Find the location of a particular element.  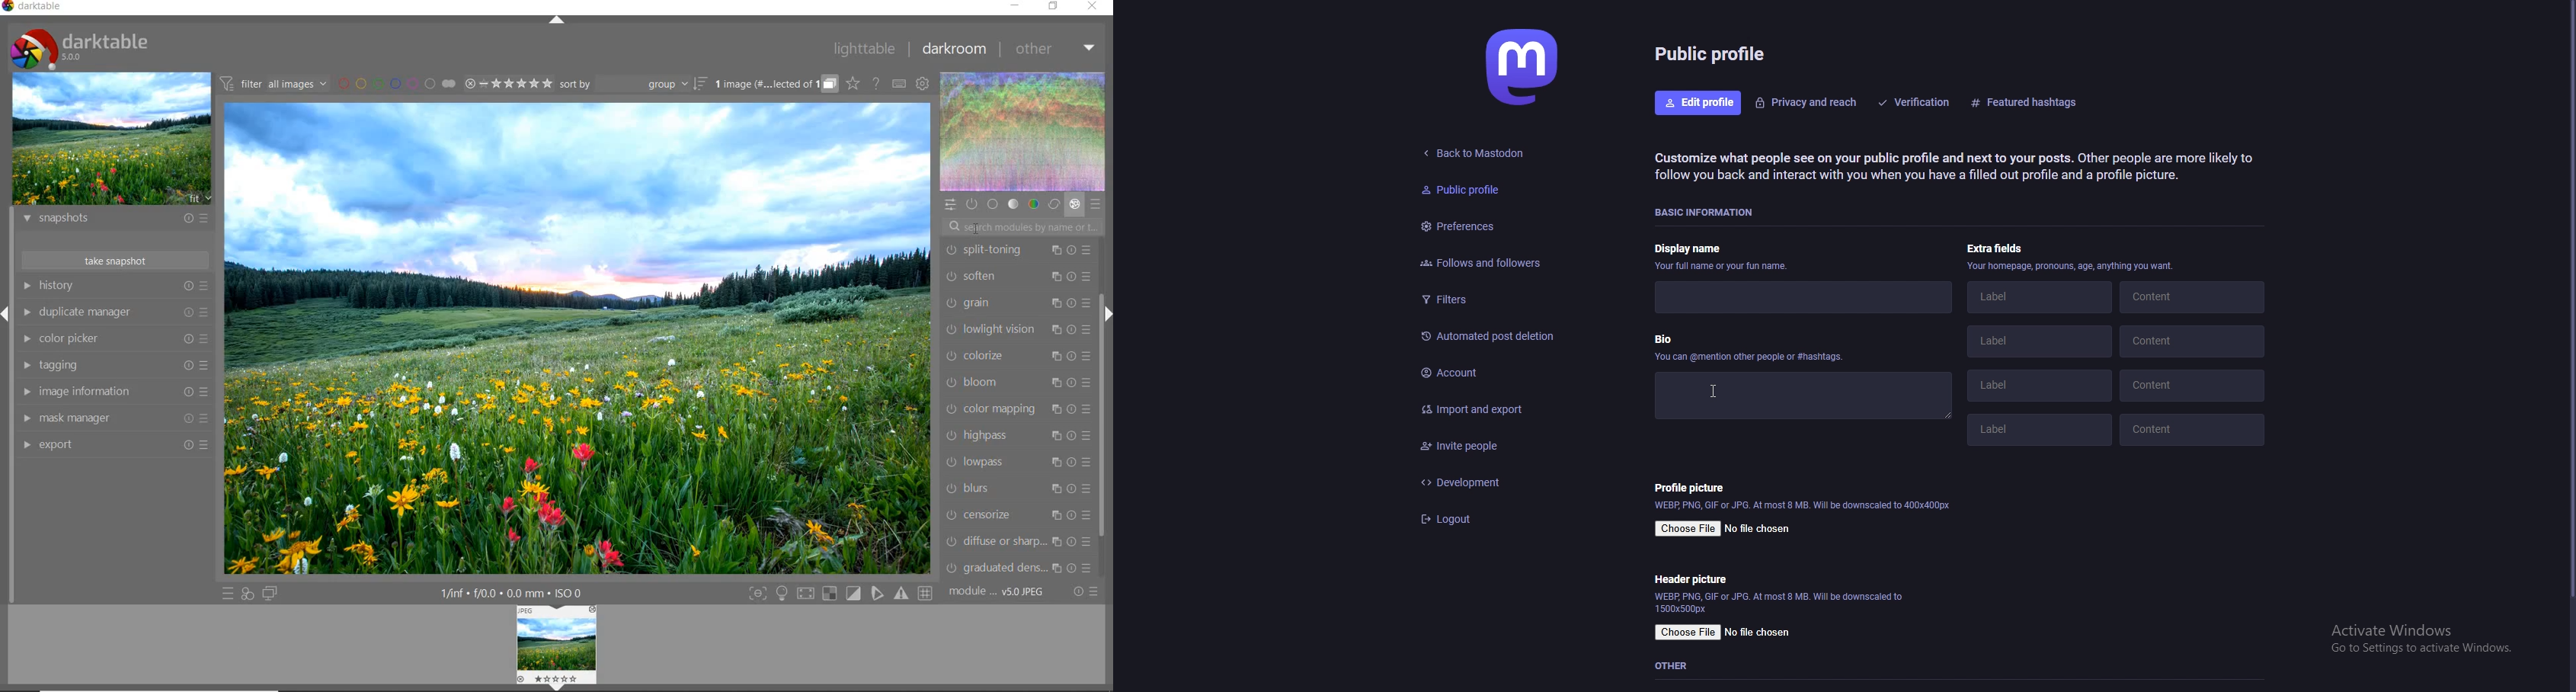

Ibeam cursor is located at coordinates (1707, 390).